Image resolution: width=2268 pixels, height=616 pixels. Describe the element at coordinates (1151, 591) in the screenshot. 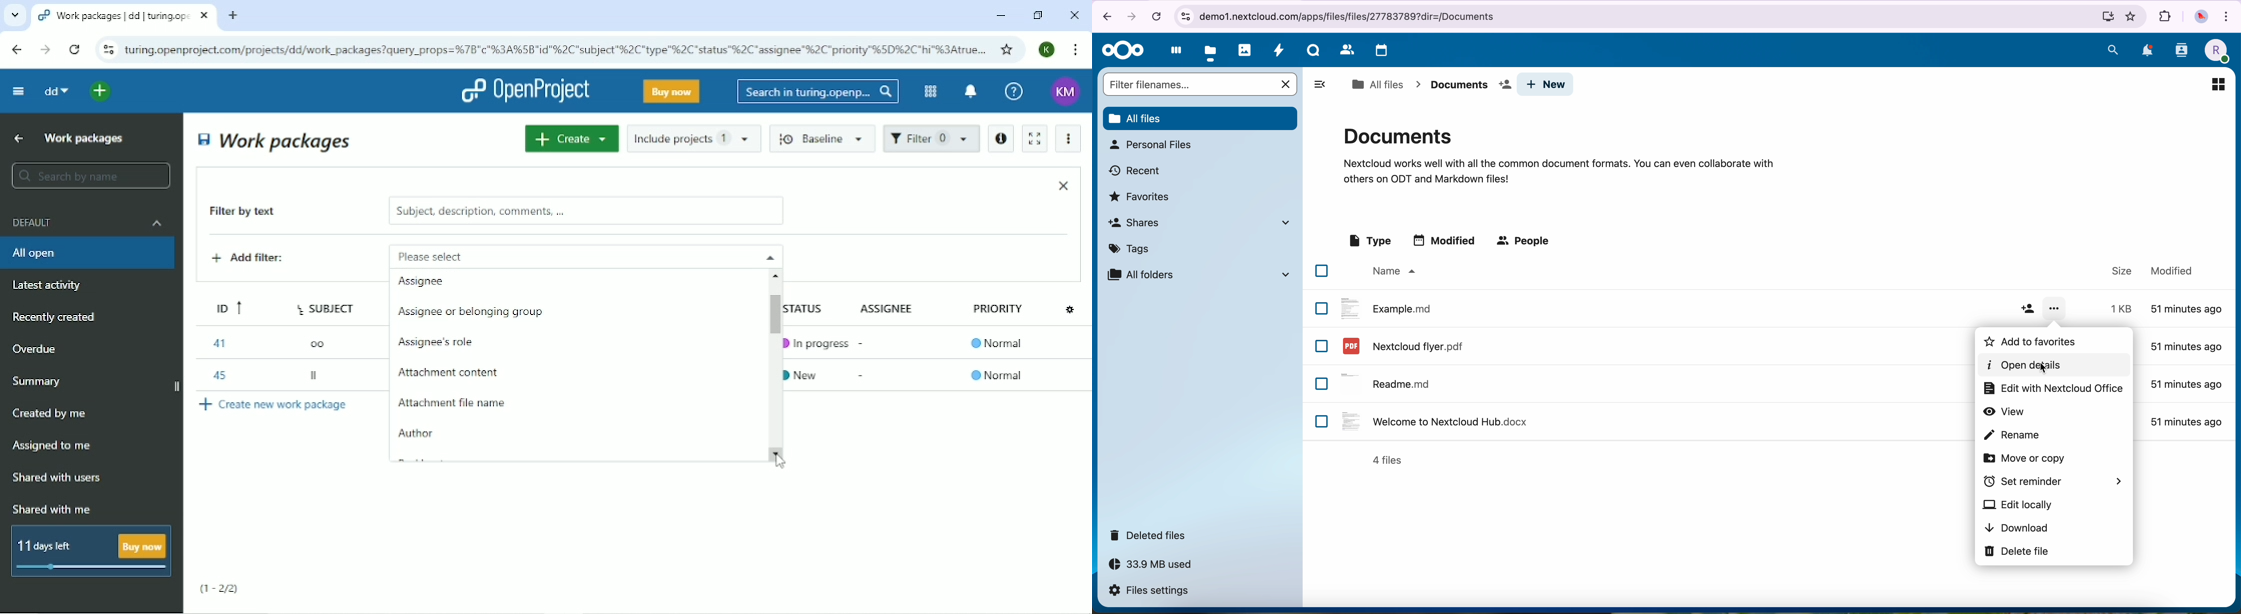

I see `files settings` at that location.